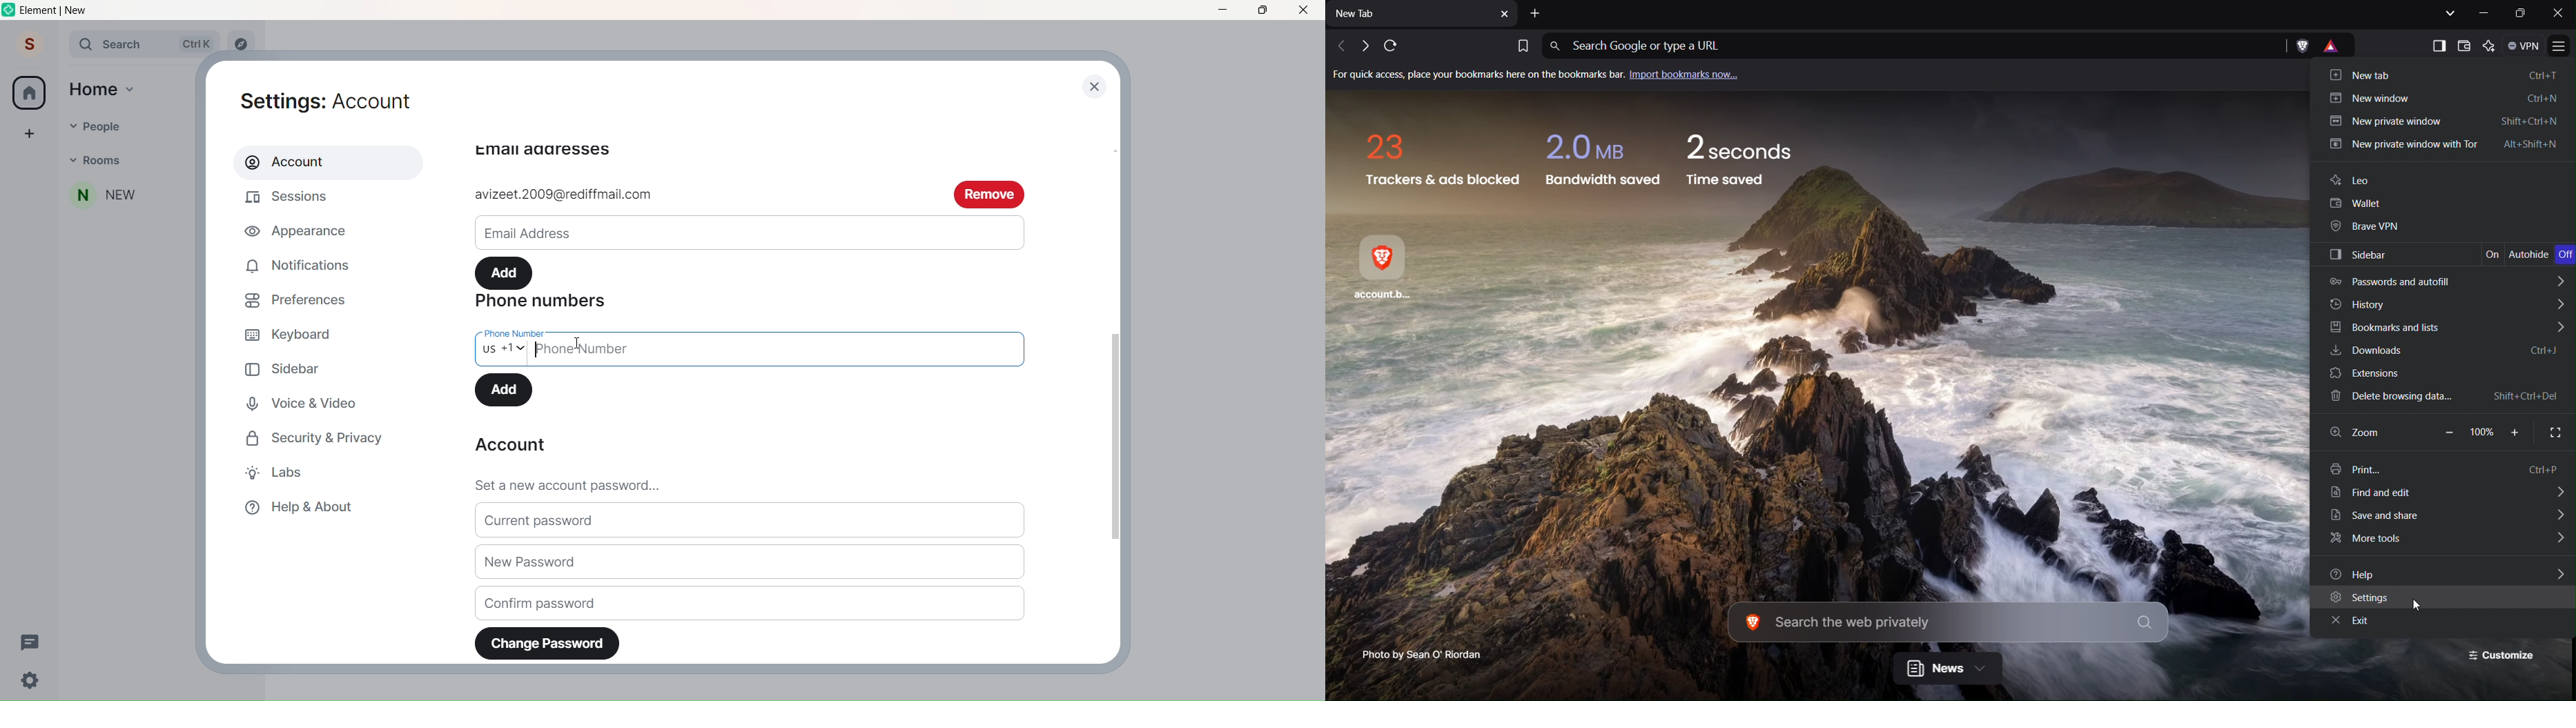 This screenshot has height=728, width=2576. Describe the element at coordinates (8, 11) in the screenshot. I see `Logo` at that location.